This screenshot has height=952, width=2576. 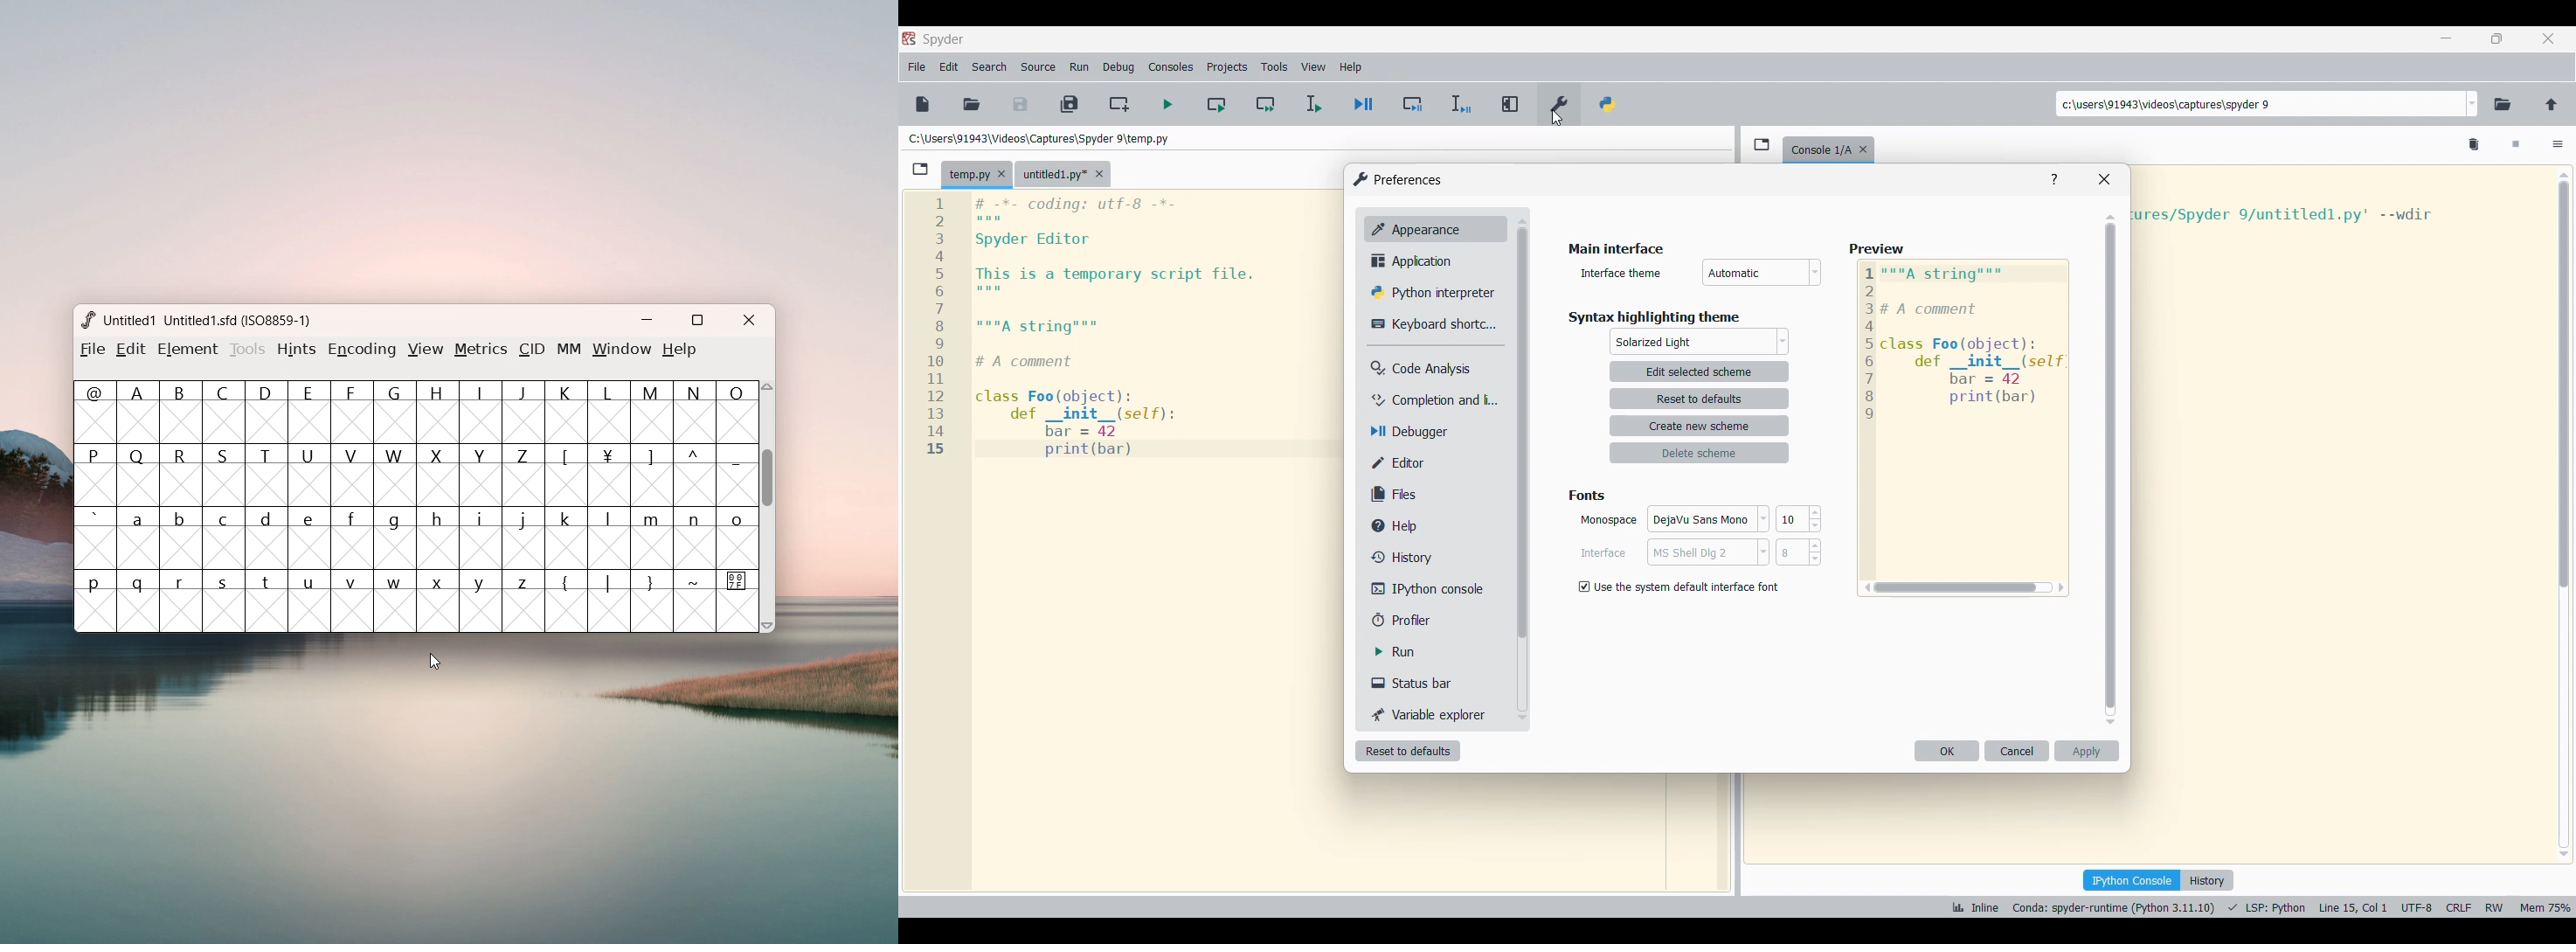 What do you see at coordinates (682, 351) in the screenshot?
I see `help` at bounding box center [682, 351].